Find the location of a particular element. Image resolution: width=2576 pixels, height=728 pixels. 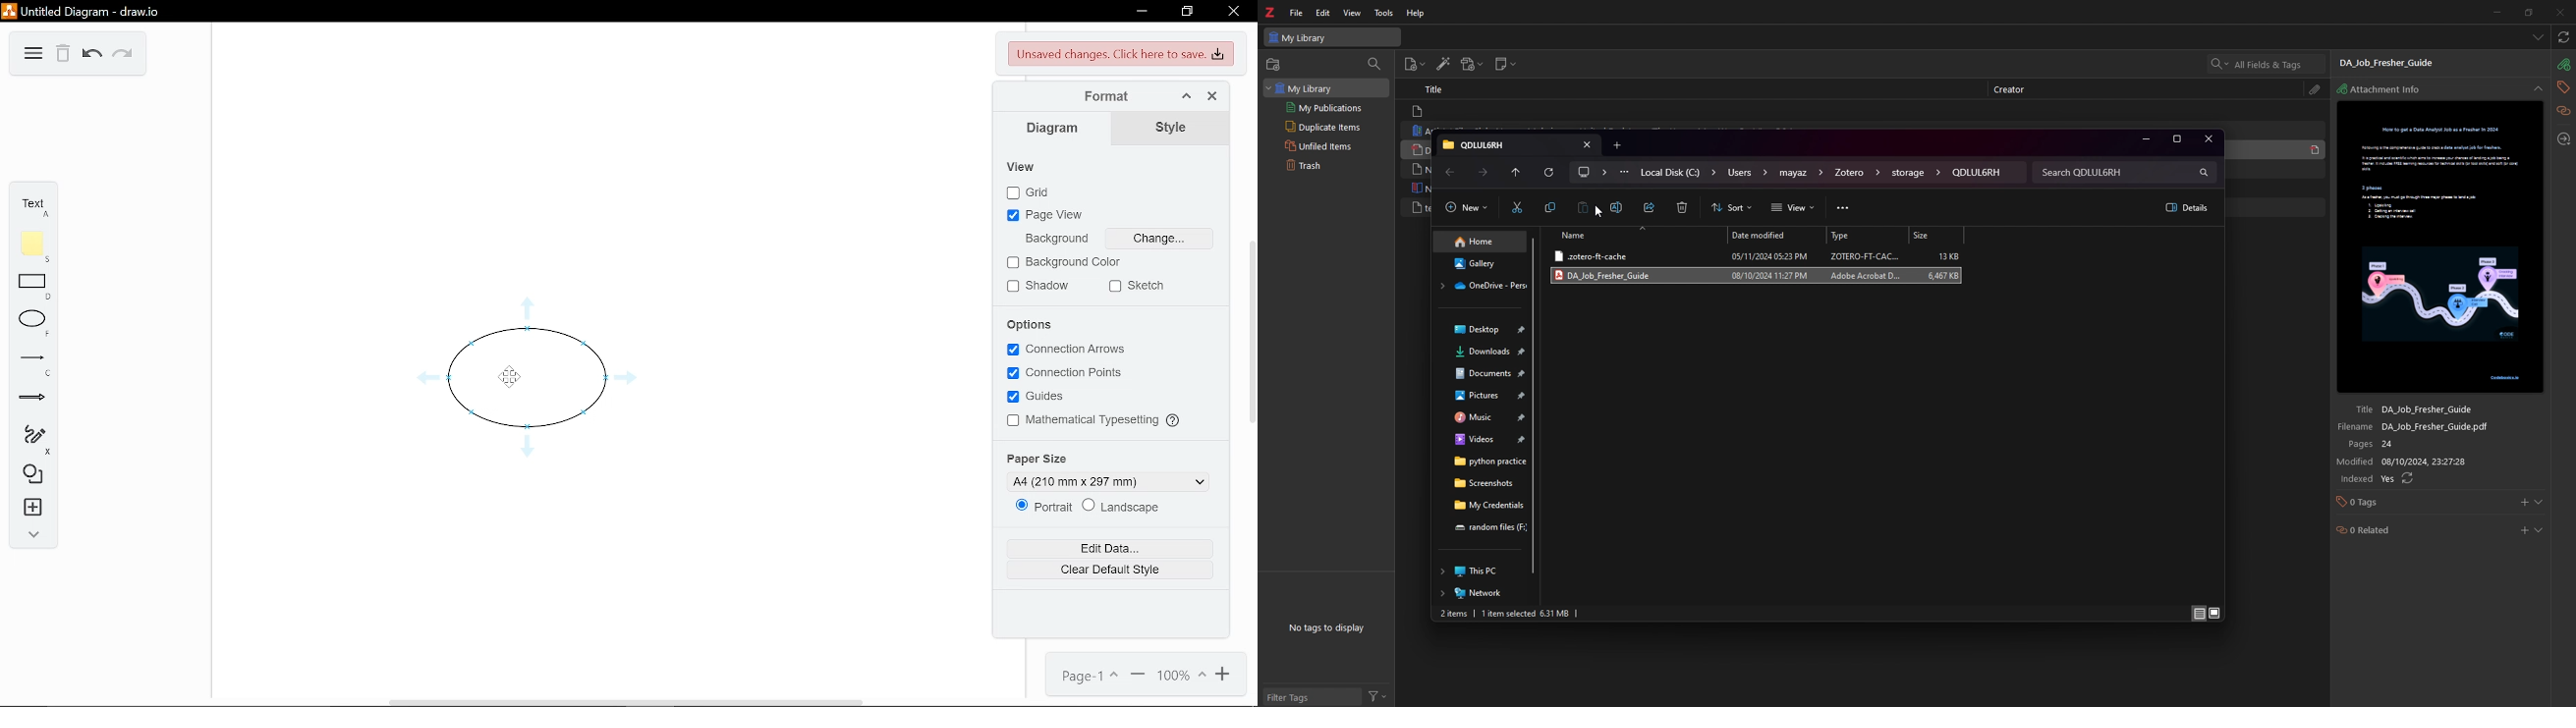

my publications is located at coordinates (1327, 107).